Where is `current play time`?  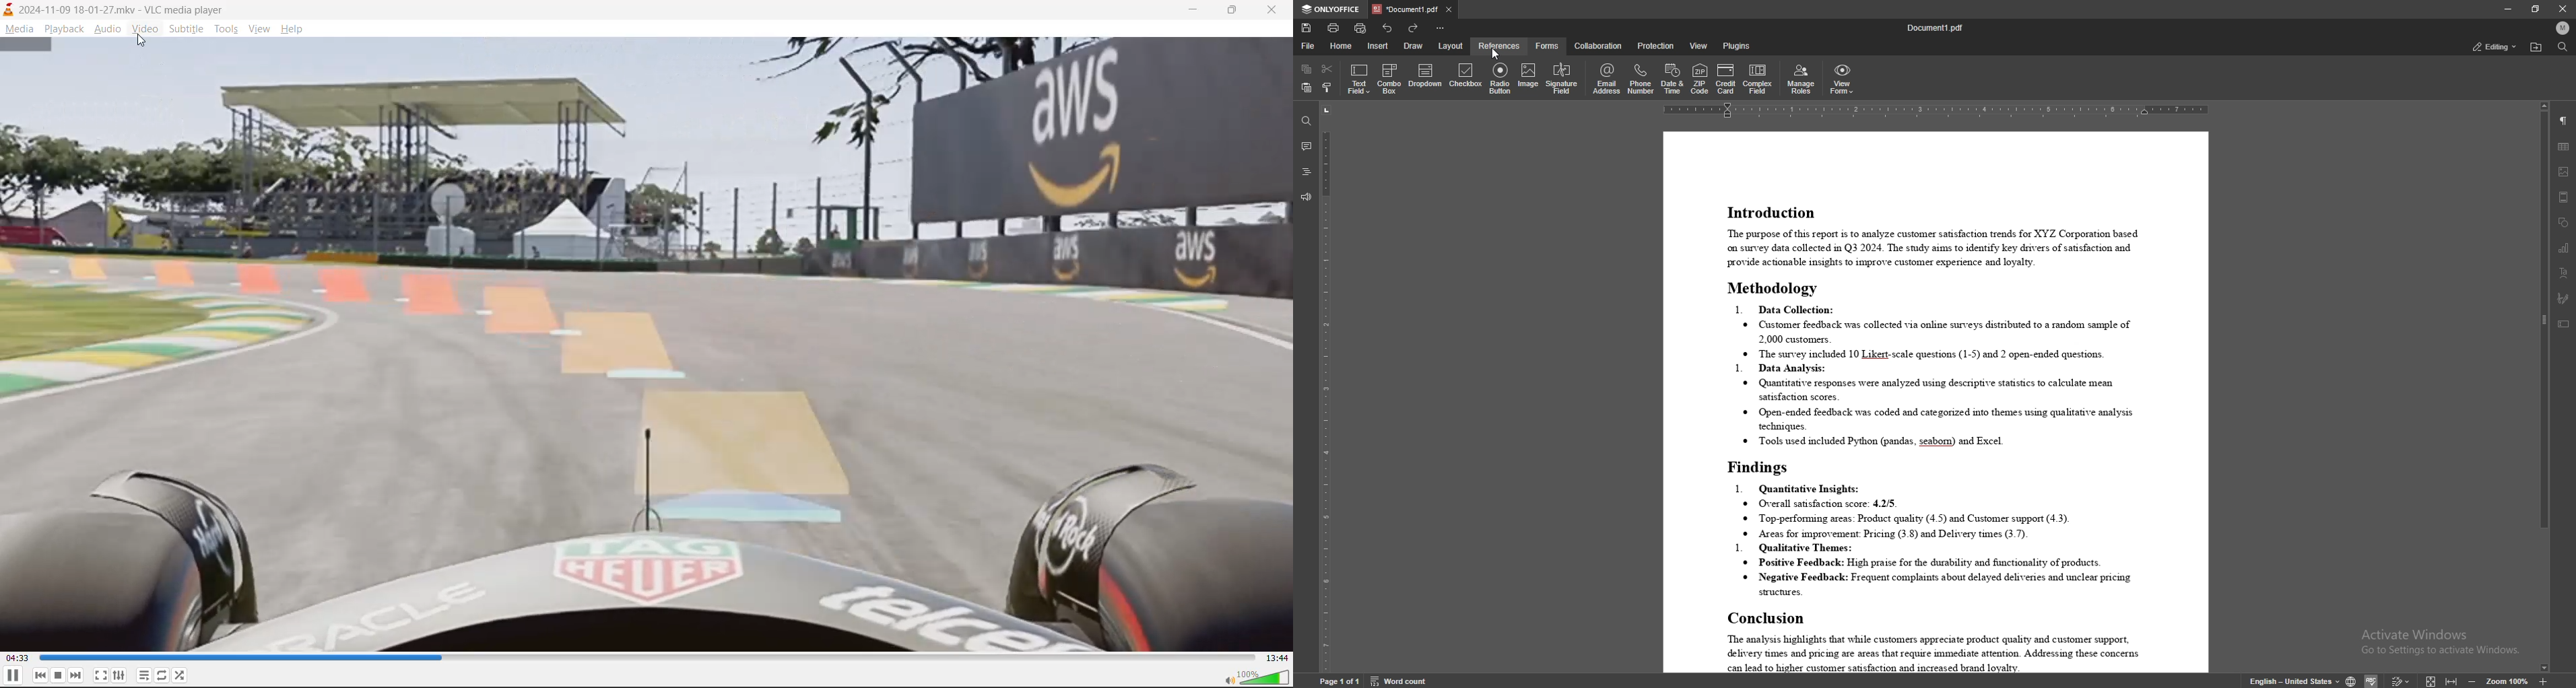
current play time is located at coordinates (18, 657).